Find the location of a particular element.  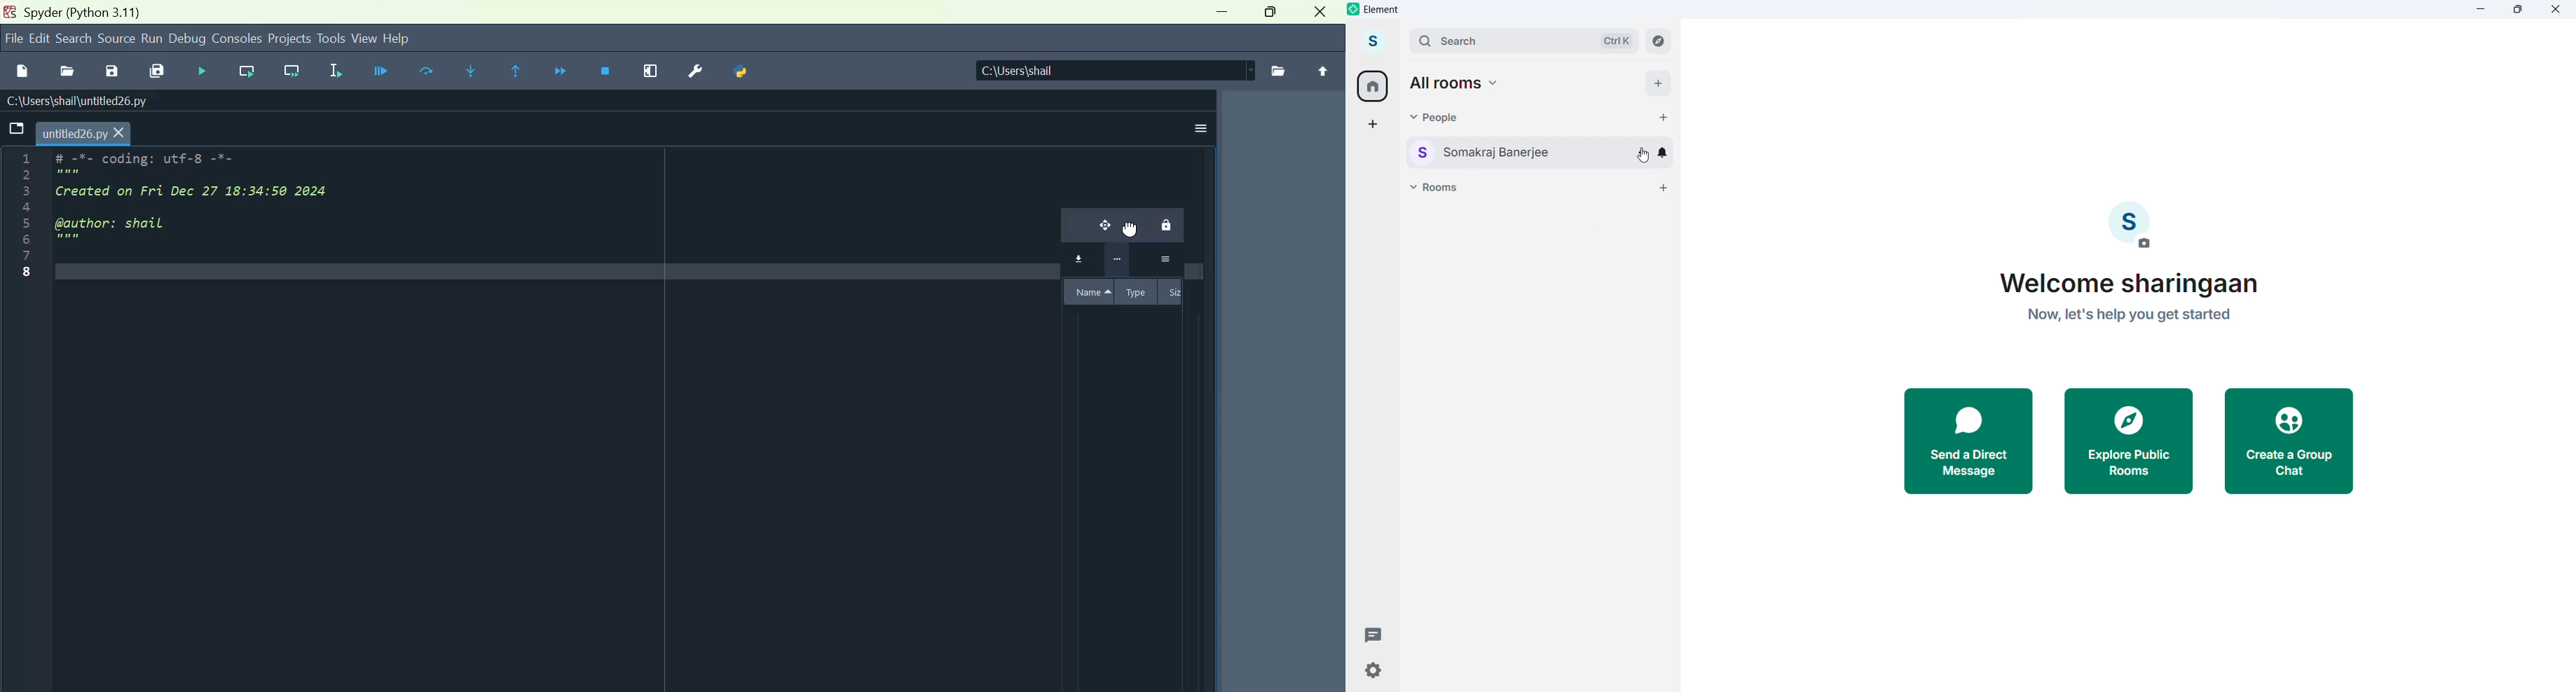

people  is located at coordinates (1434, 117).